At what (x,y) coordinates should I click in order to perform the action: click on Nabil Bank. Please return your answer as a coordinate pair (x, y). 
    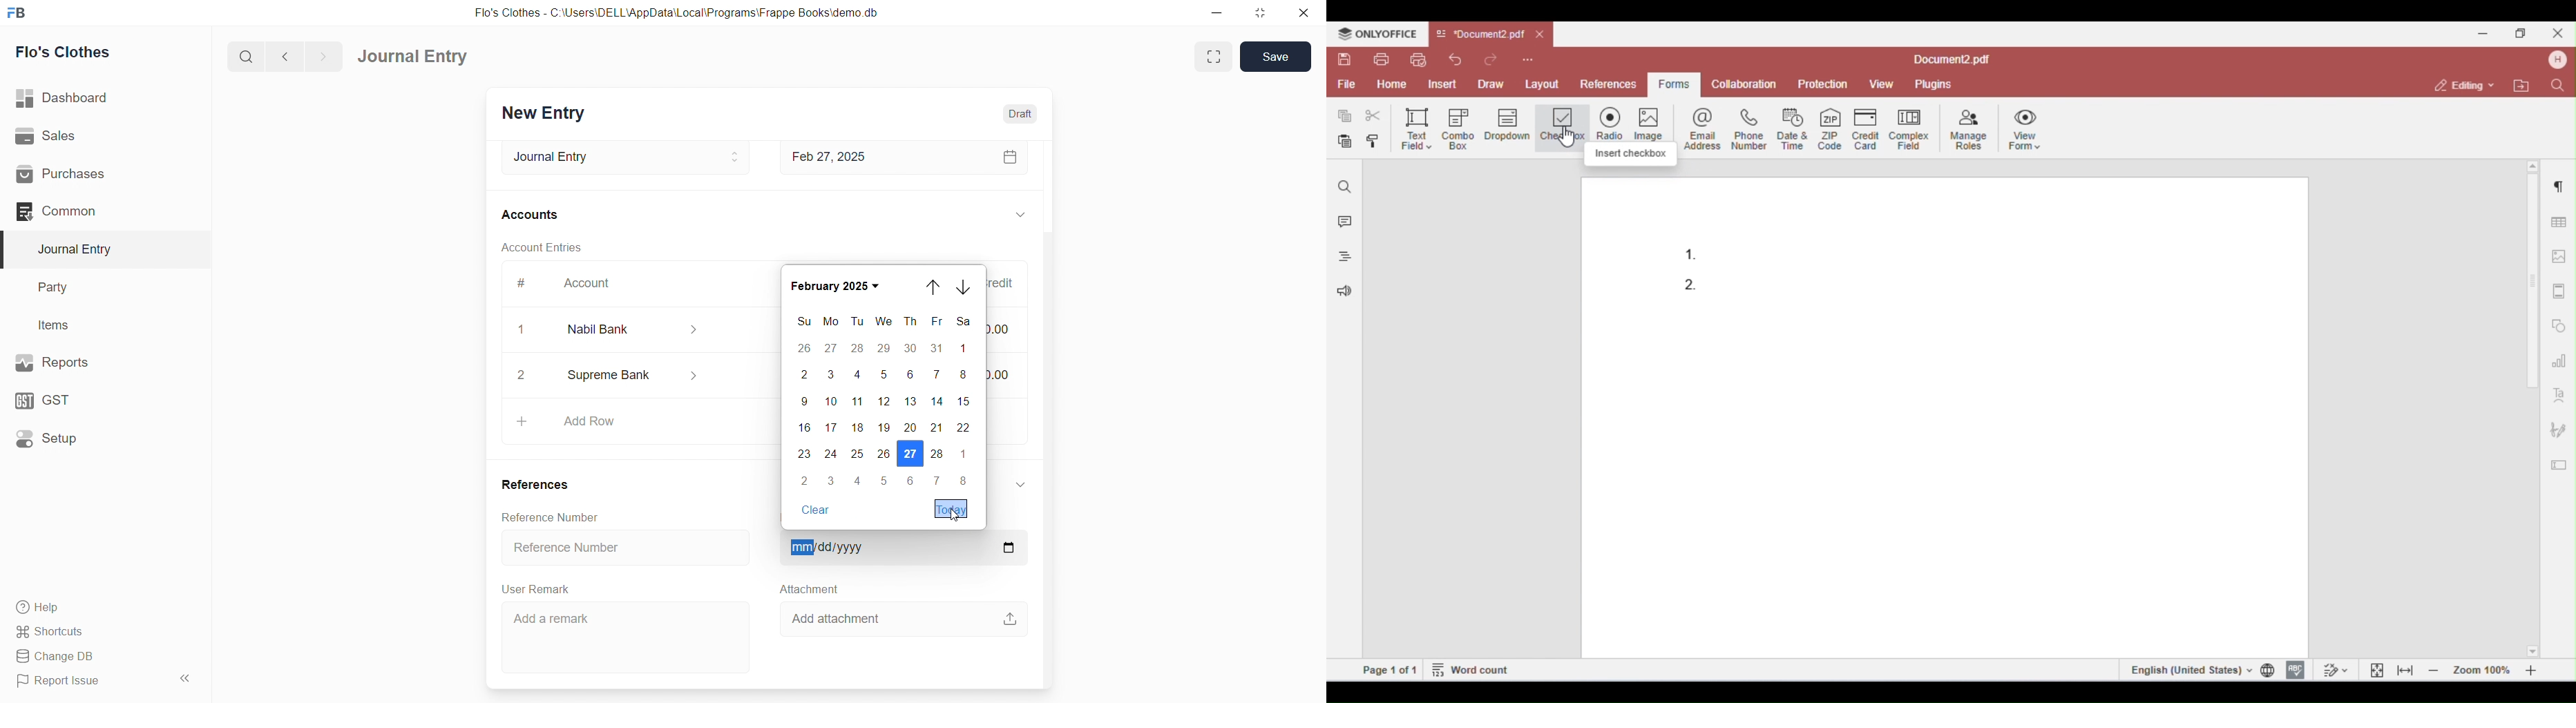
    Looking at the image, I should click on (642, 330).